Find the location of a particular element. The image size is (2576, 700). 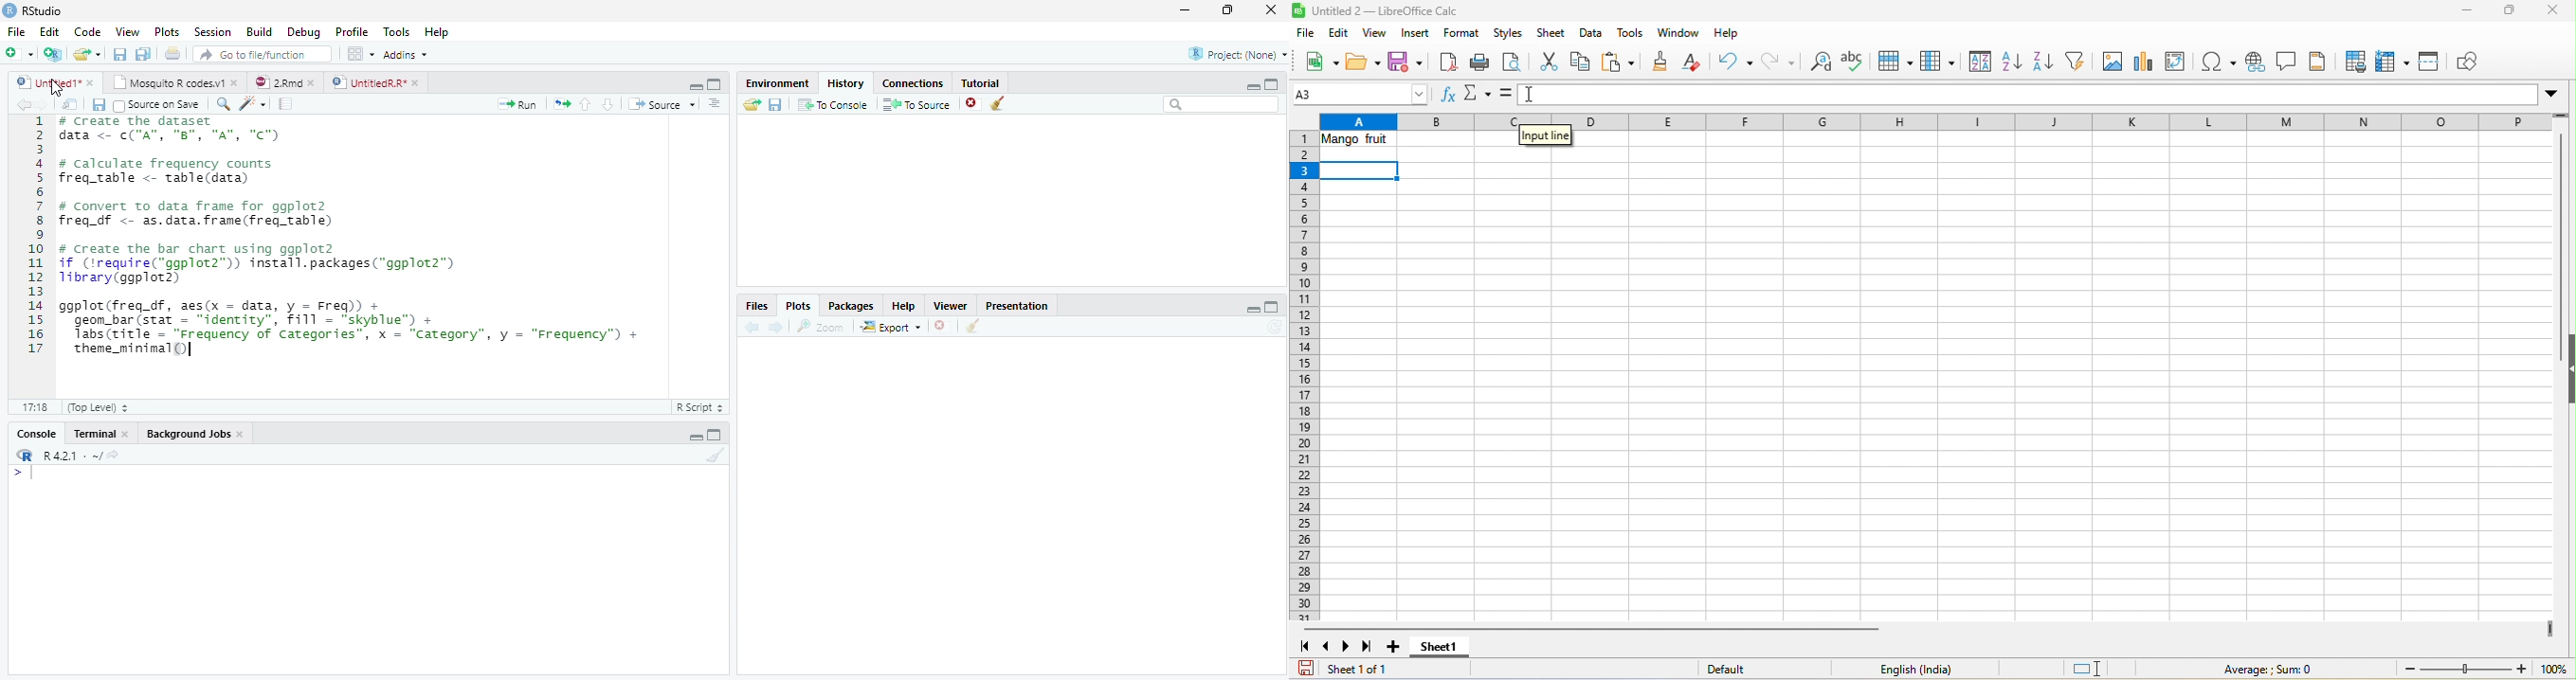

print preview is located at coordinates (1512, 62).